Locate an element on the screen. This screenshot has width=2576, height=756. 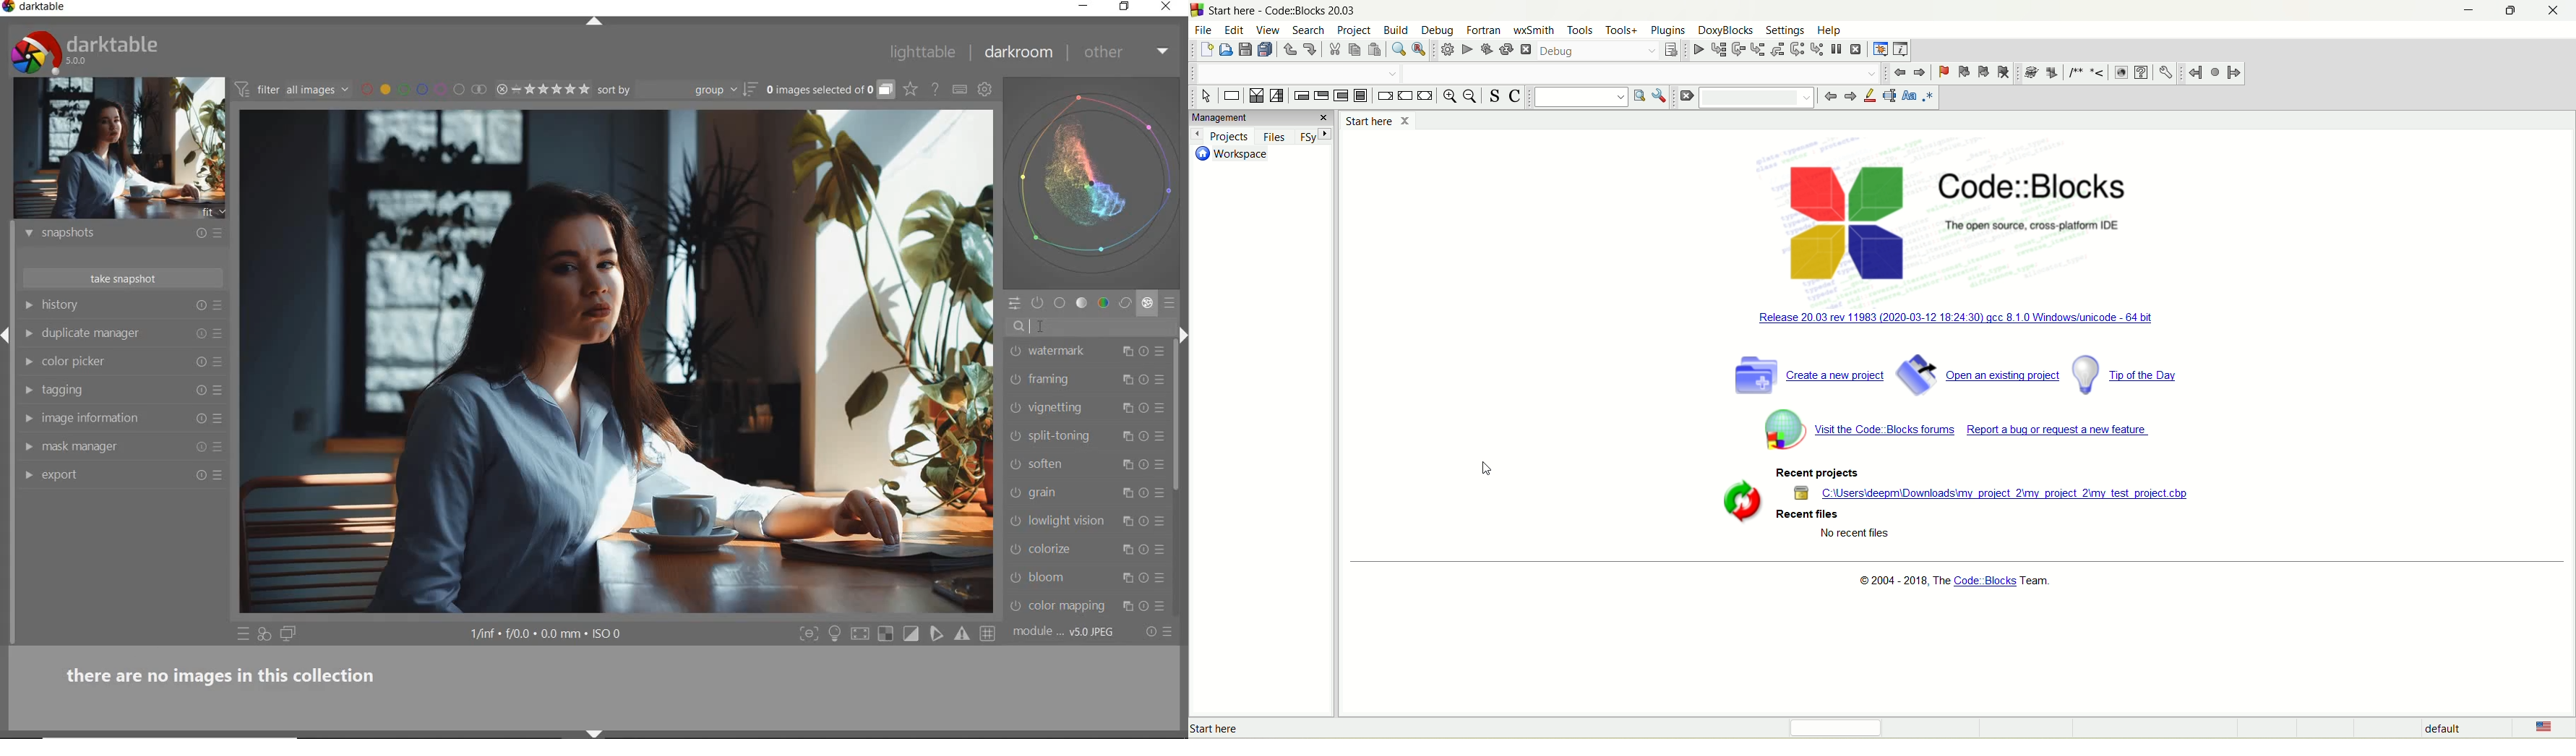
preset and preferences is located at coordinates (1162, 411).